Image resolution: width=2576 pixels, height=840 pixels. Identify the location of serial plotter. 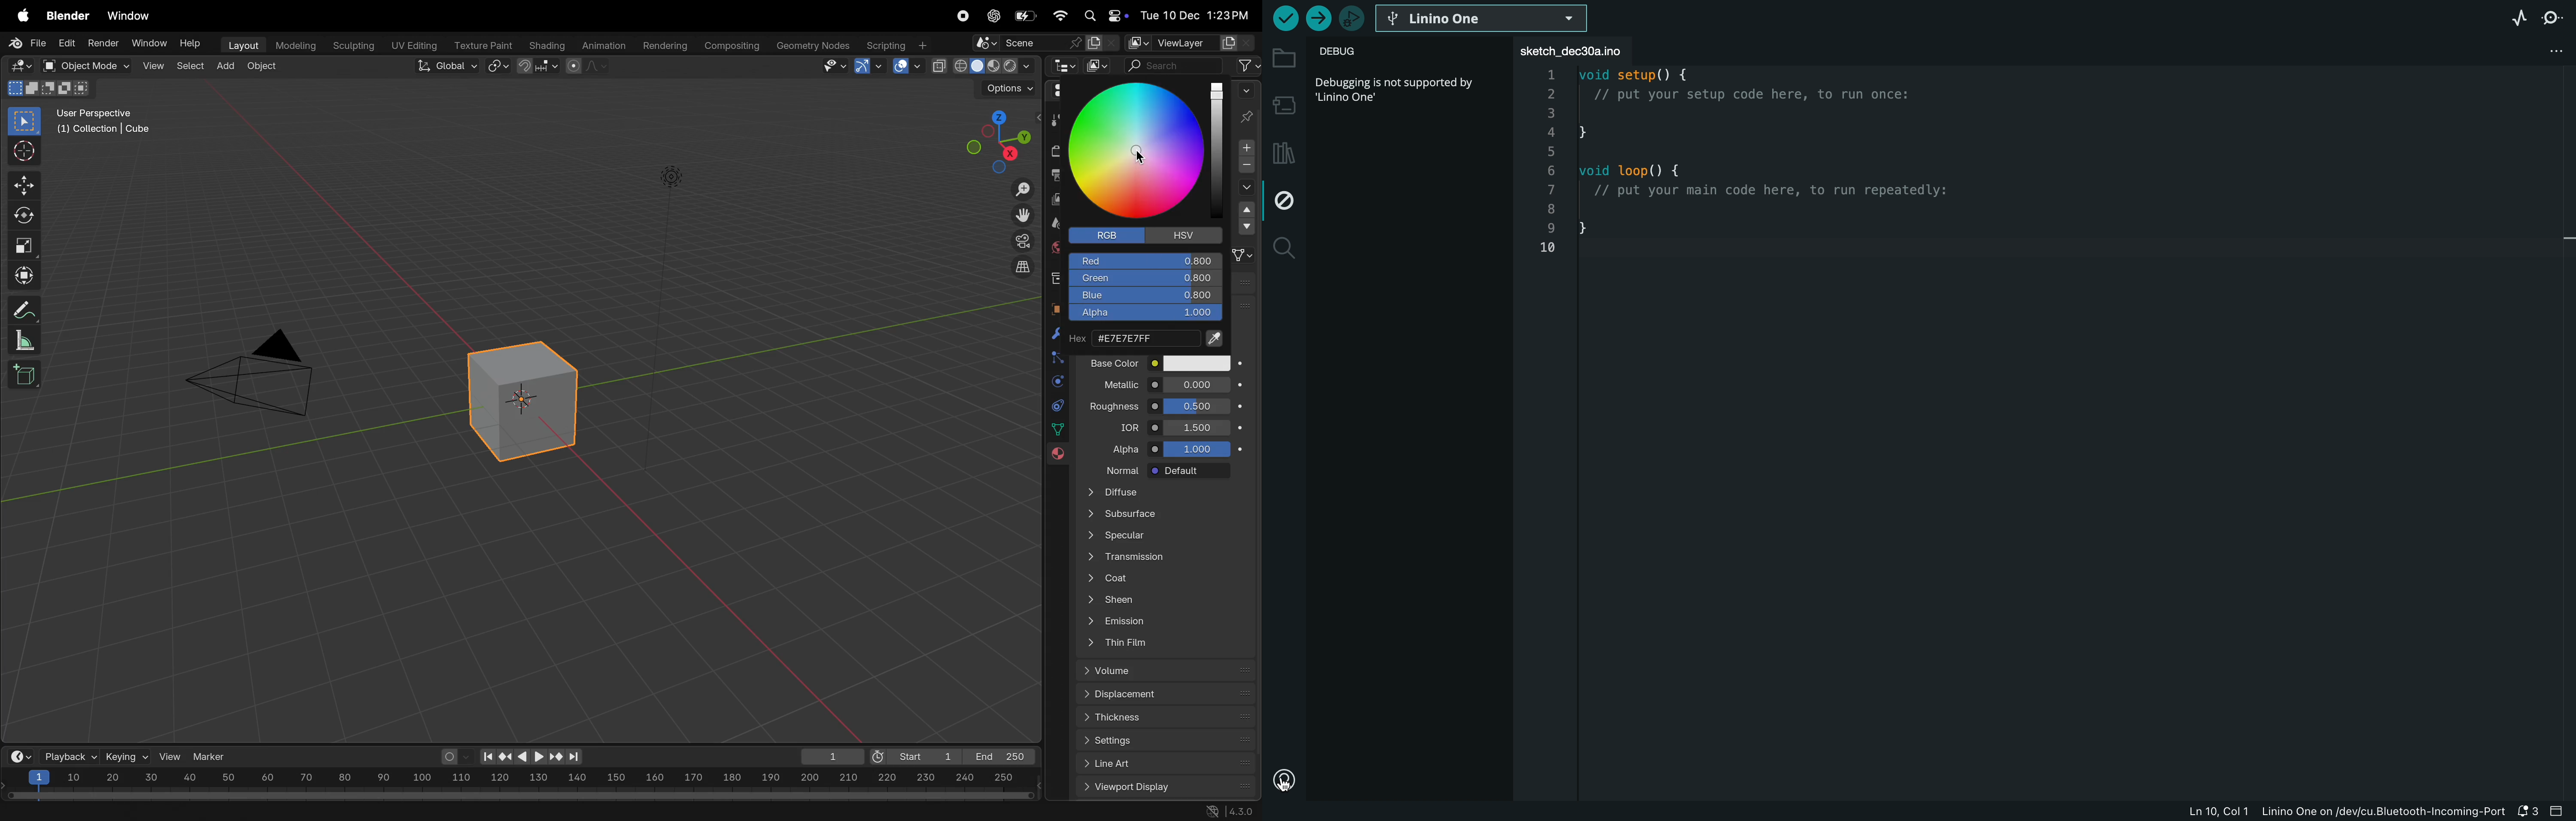
(2513, 17).